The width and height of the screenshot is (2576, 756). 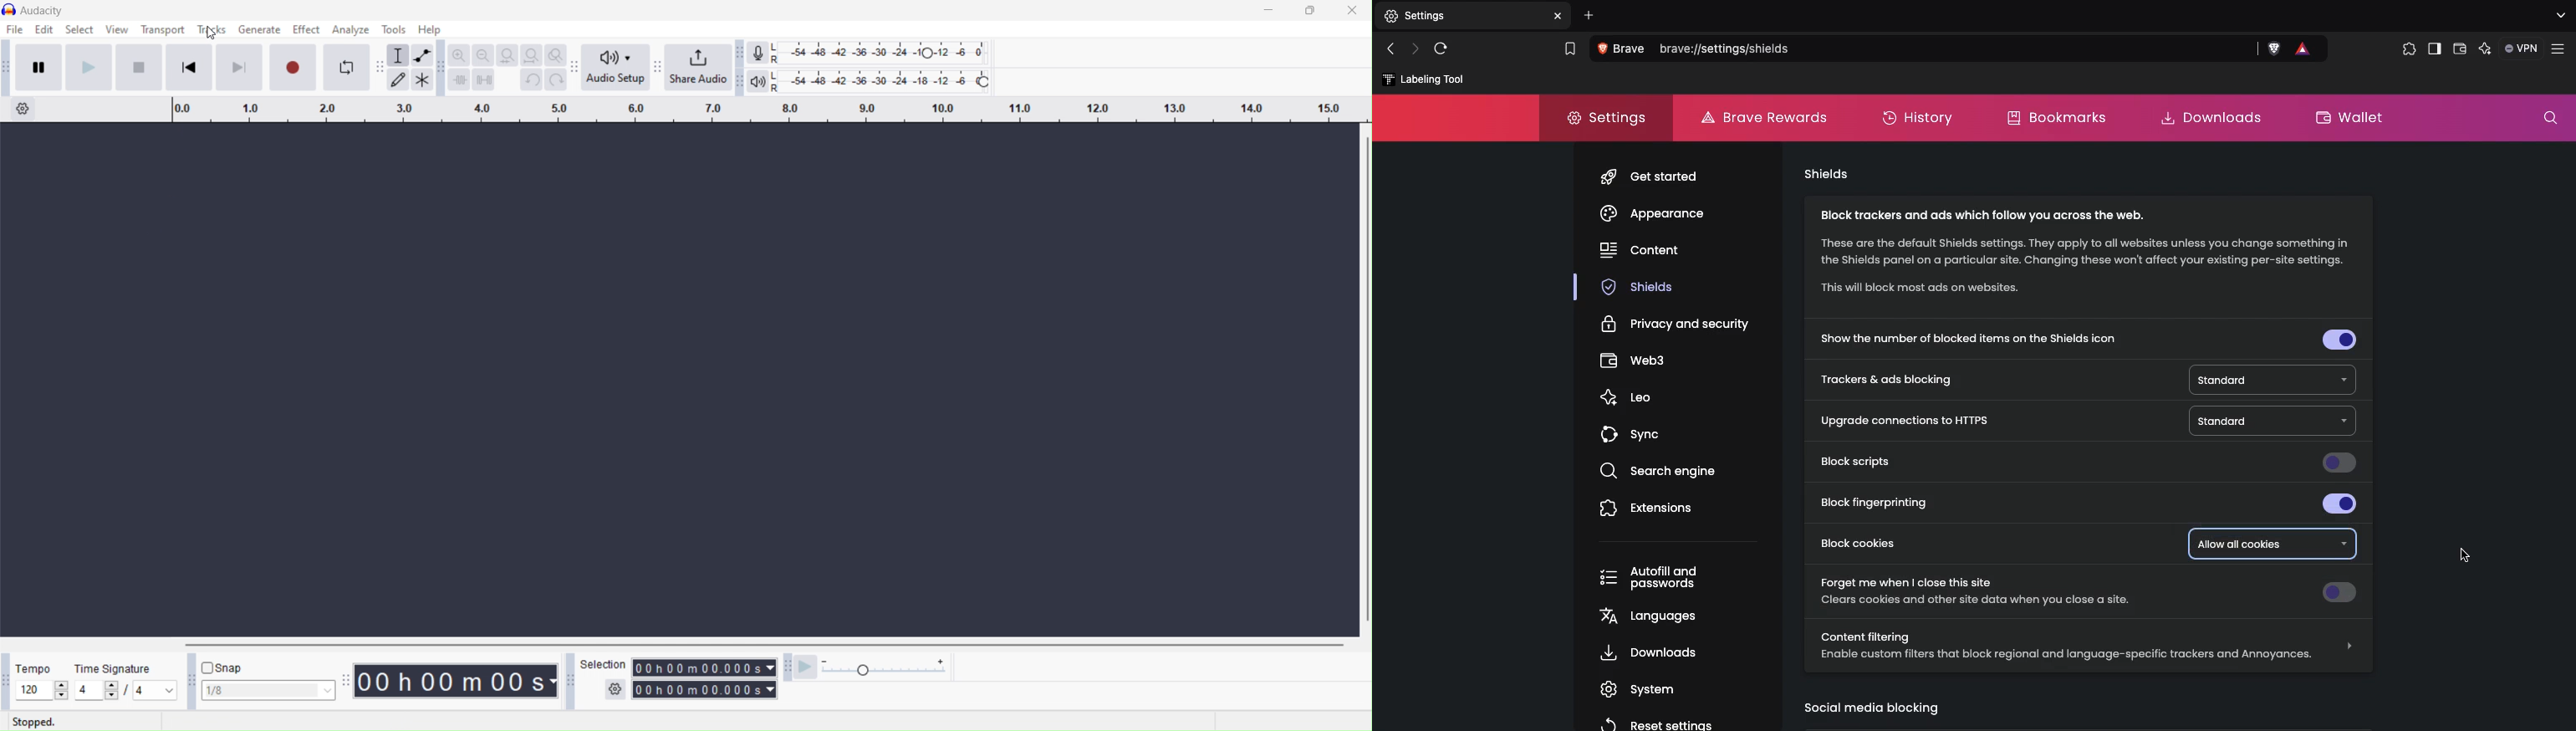 What do you see at coordinates (165, 29) in the screenshot?
I see `Transport` at bounding box center [165, 29].